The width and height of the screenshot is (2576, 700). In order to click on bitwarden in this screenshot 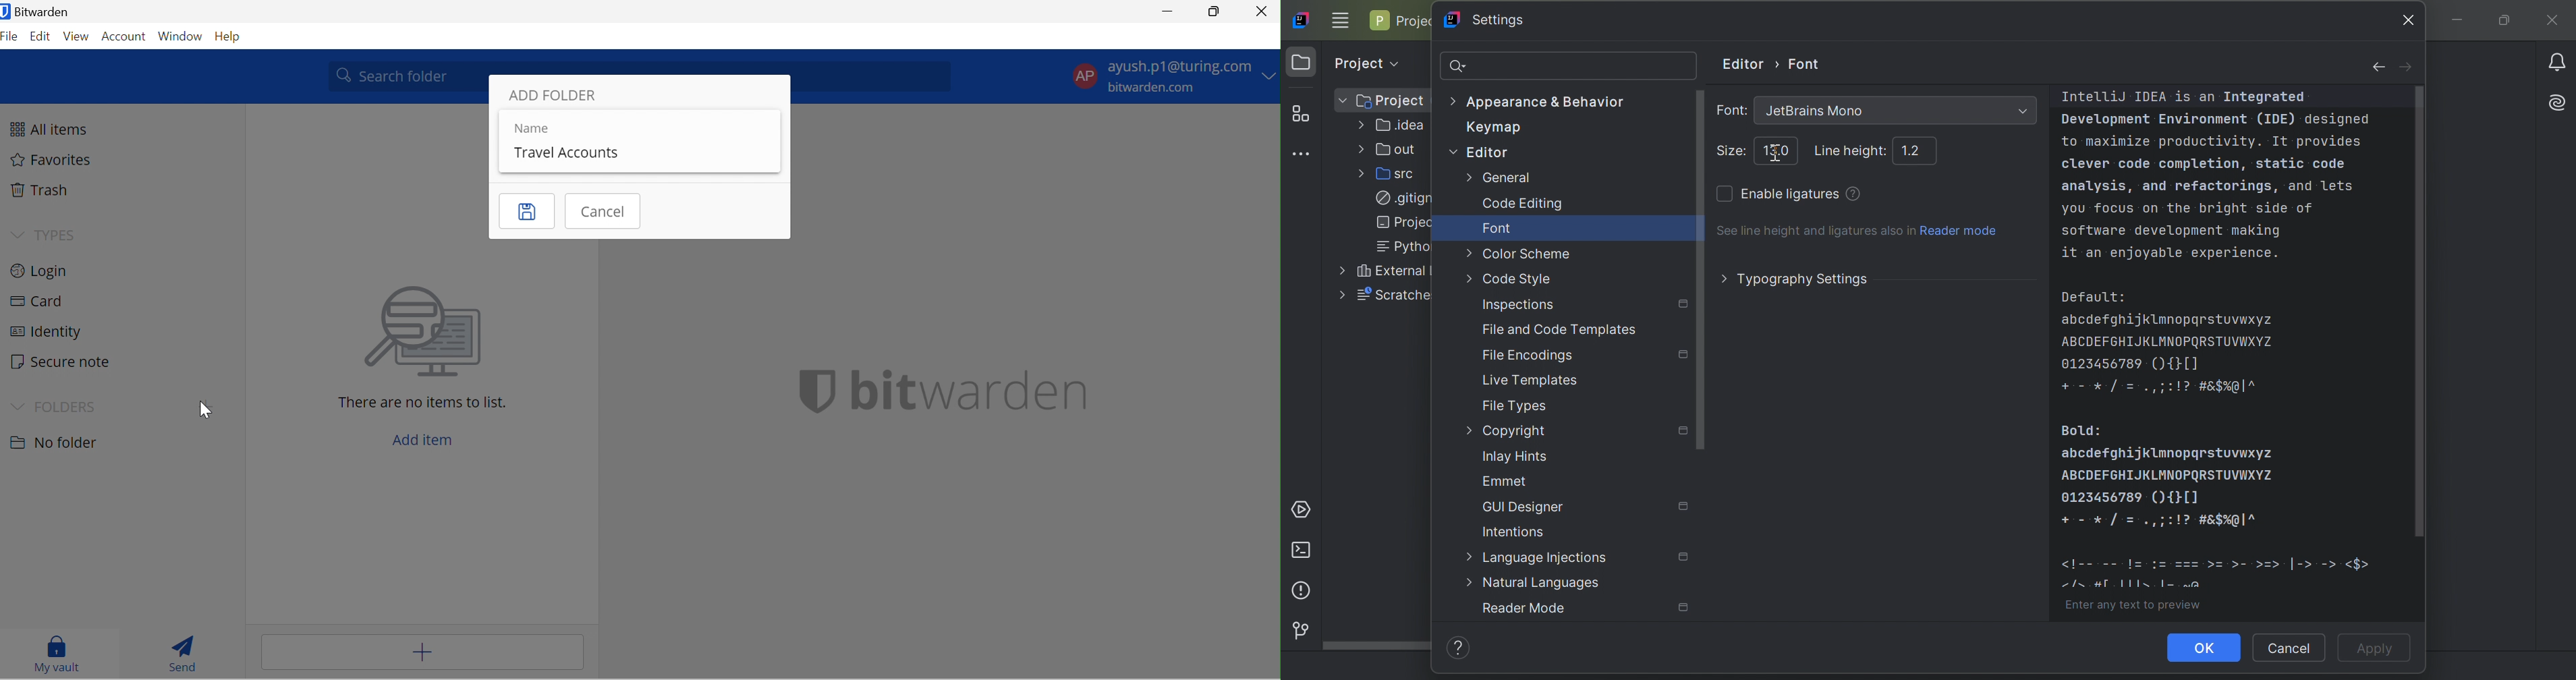, I will do `click(945, 391)`.